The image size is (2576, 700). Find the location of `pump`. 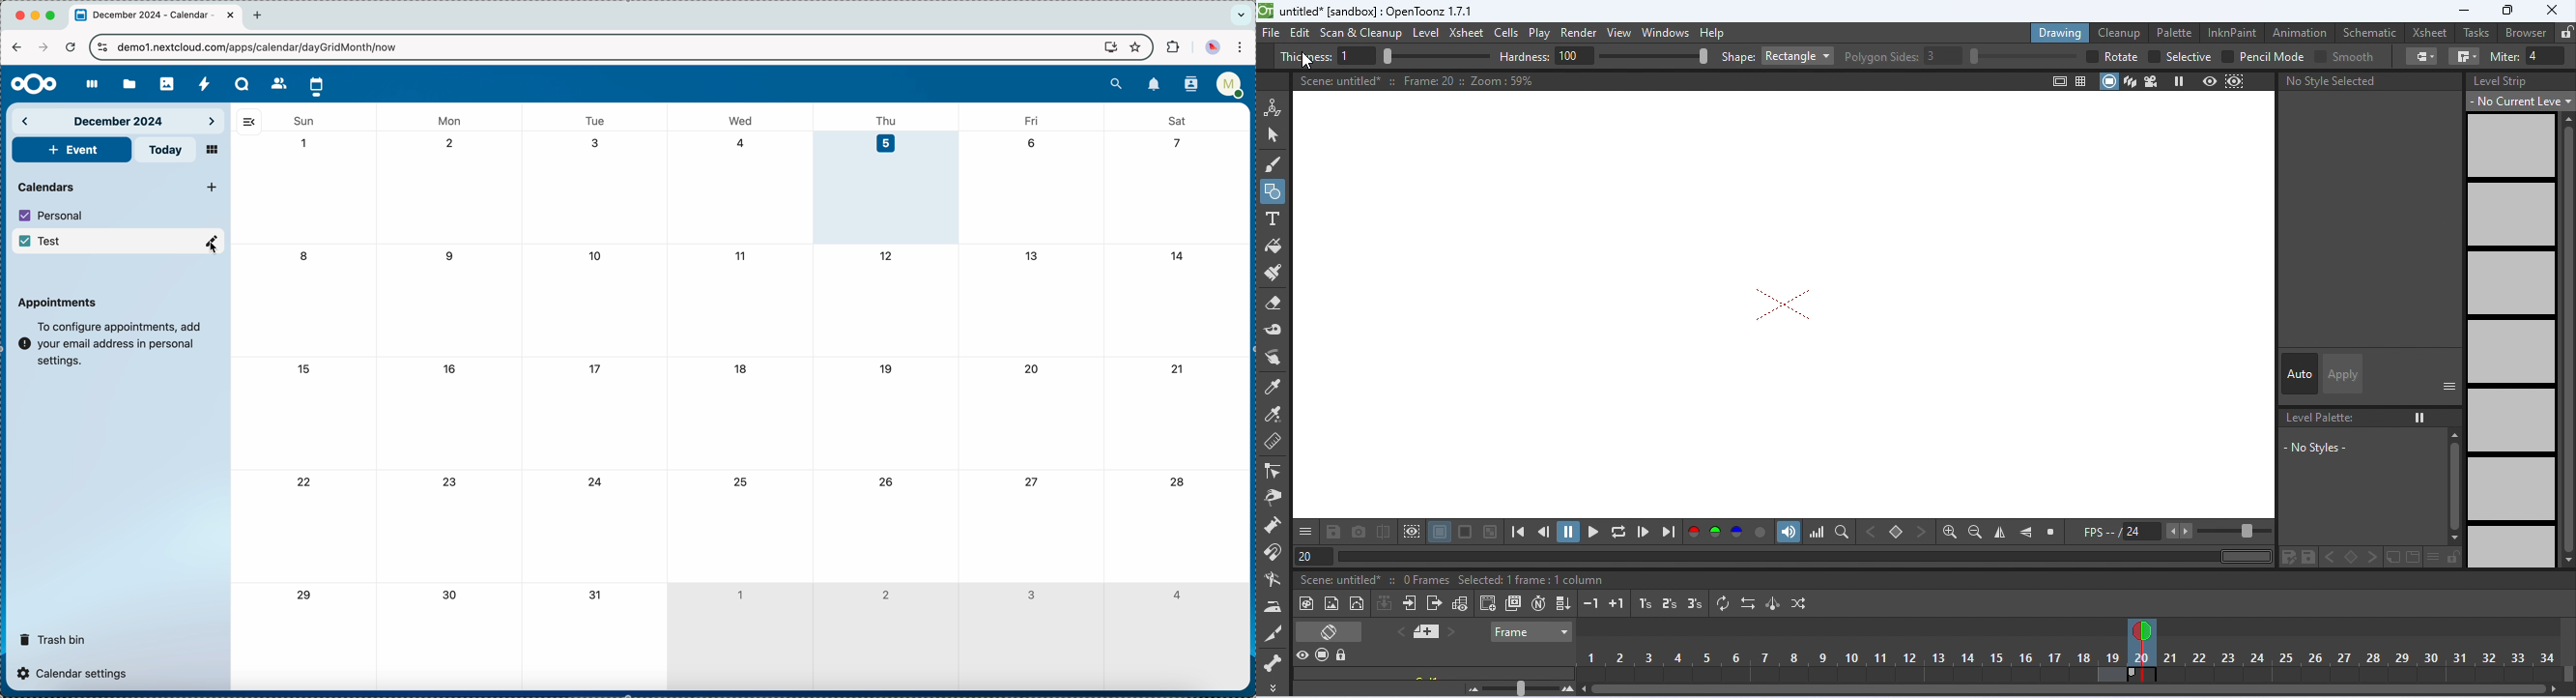

pump is located at coordinates (1274, 524).